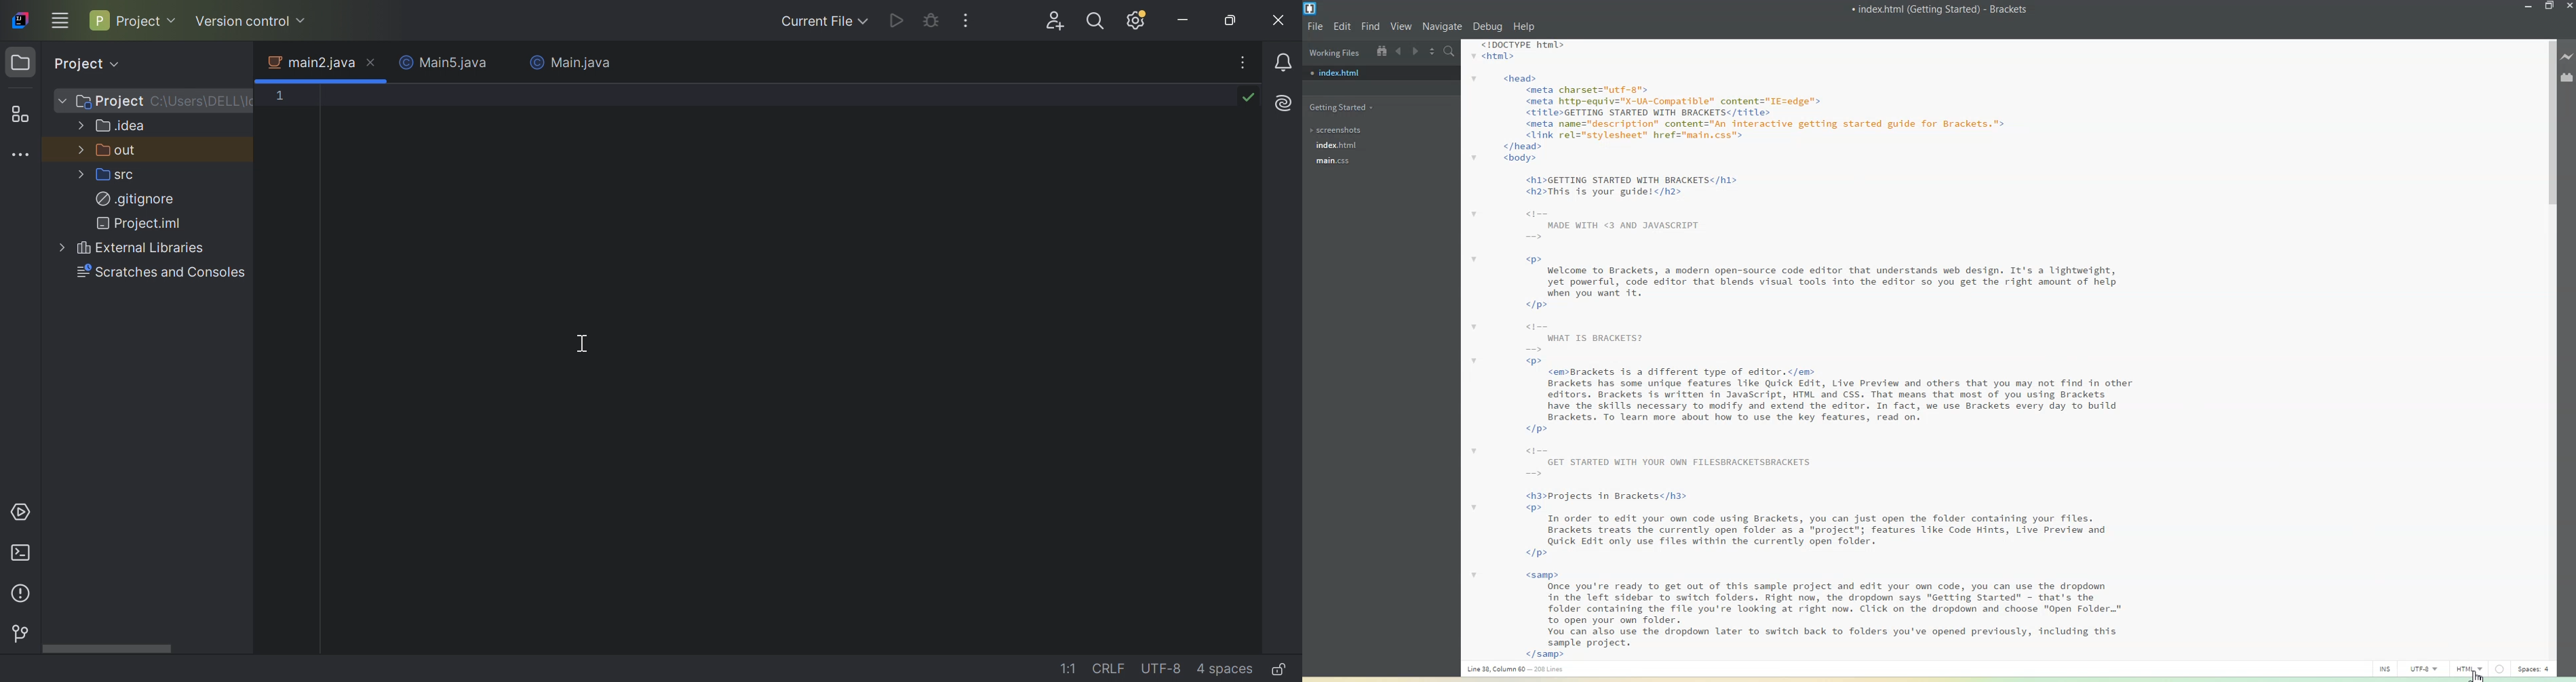 This screenshot has width=2576, height=700. I want to click on Text, so click(1941, 9).